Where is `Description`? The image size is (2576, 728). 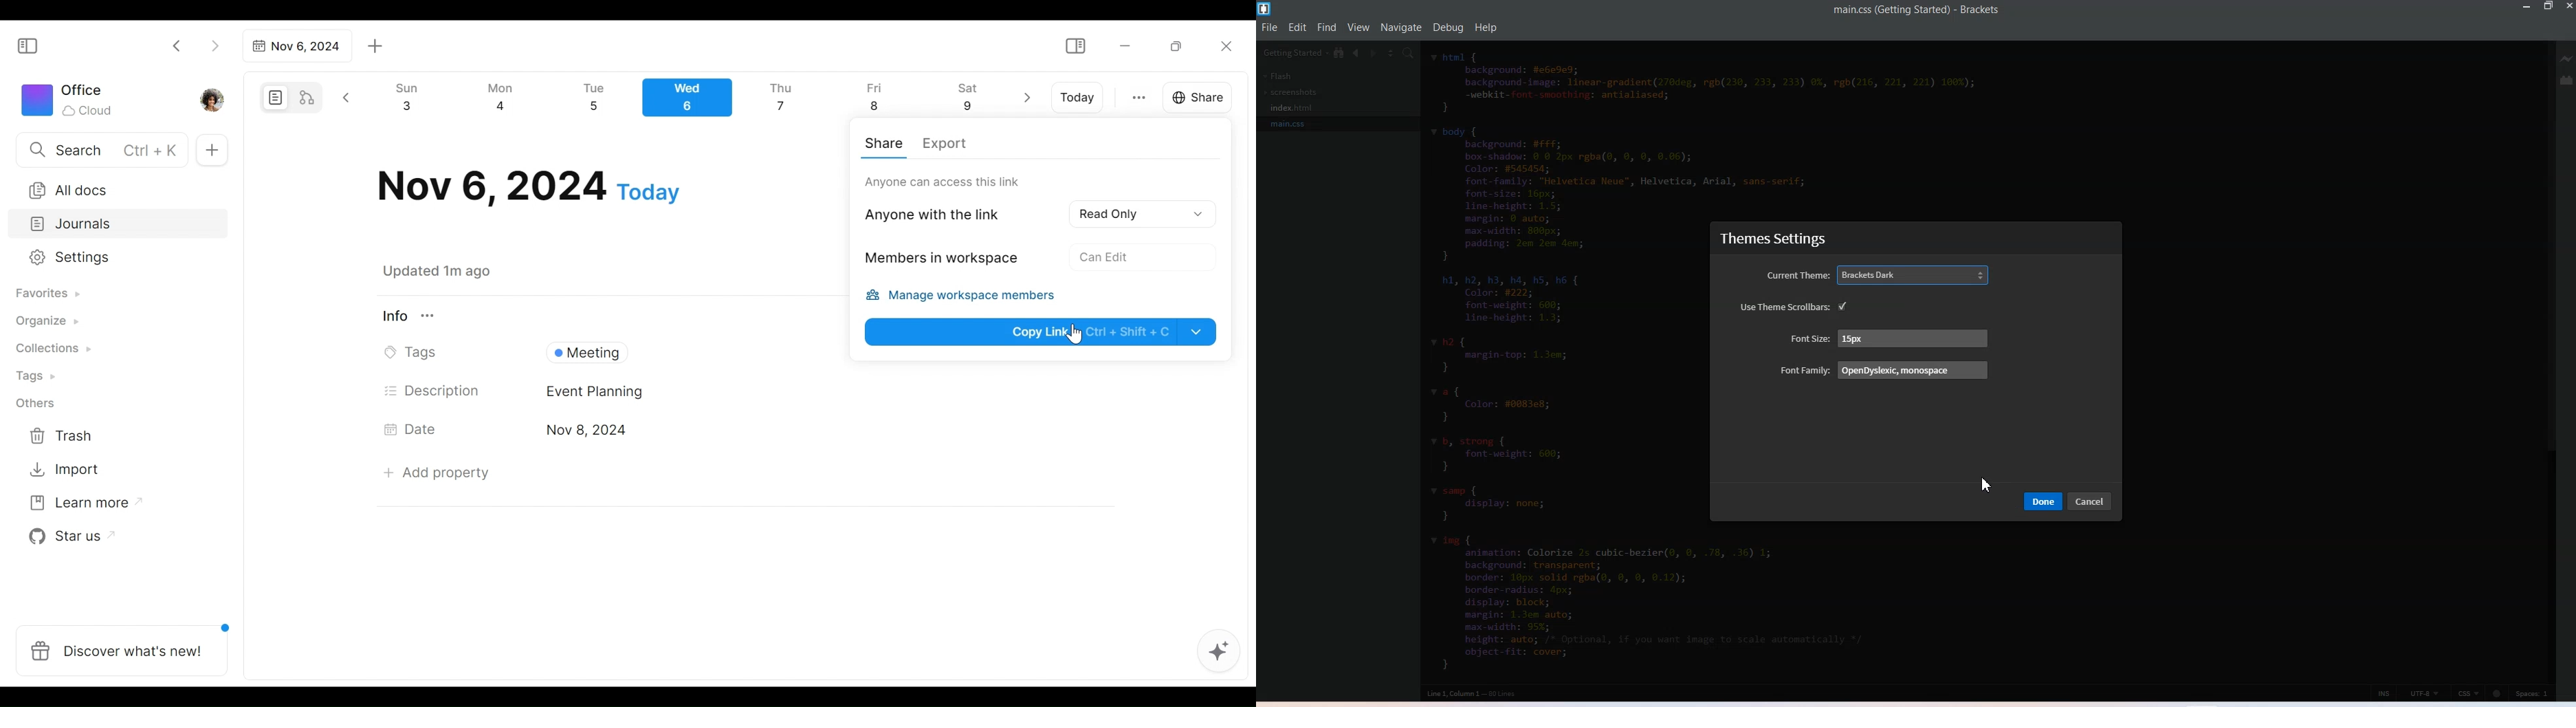 Description is located at coordinates (433, 391).